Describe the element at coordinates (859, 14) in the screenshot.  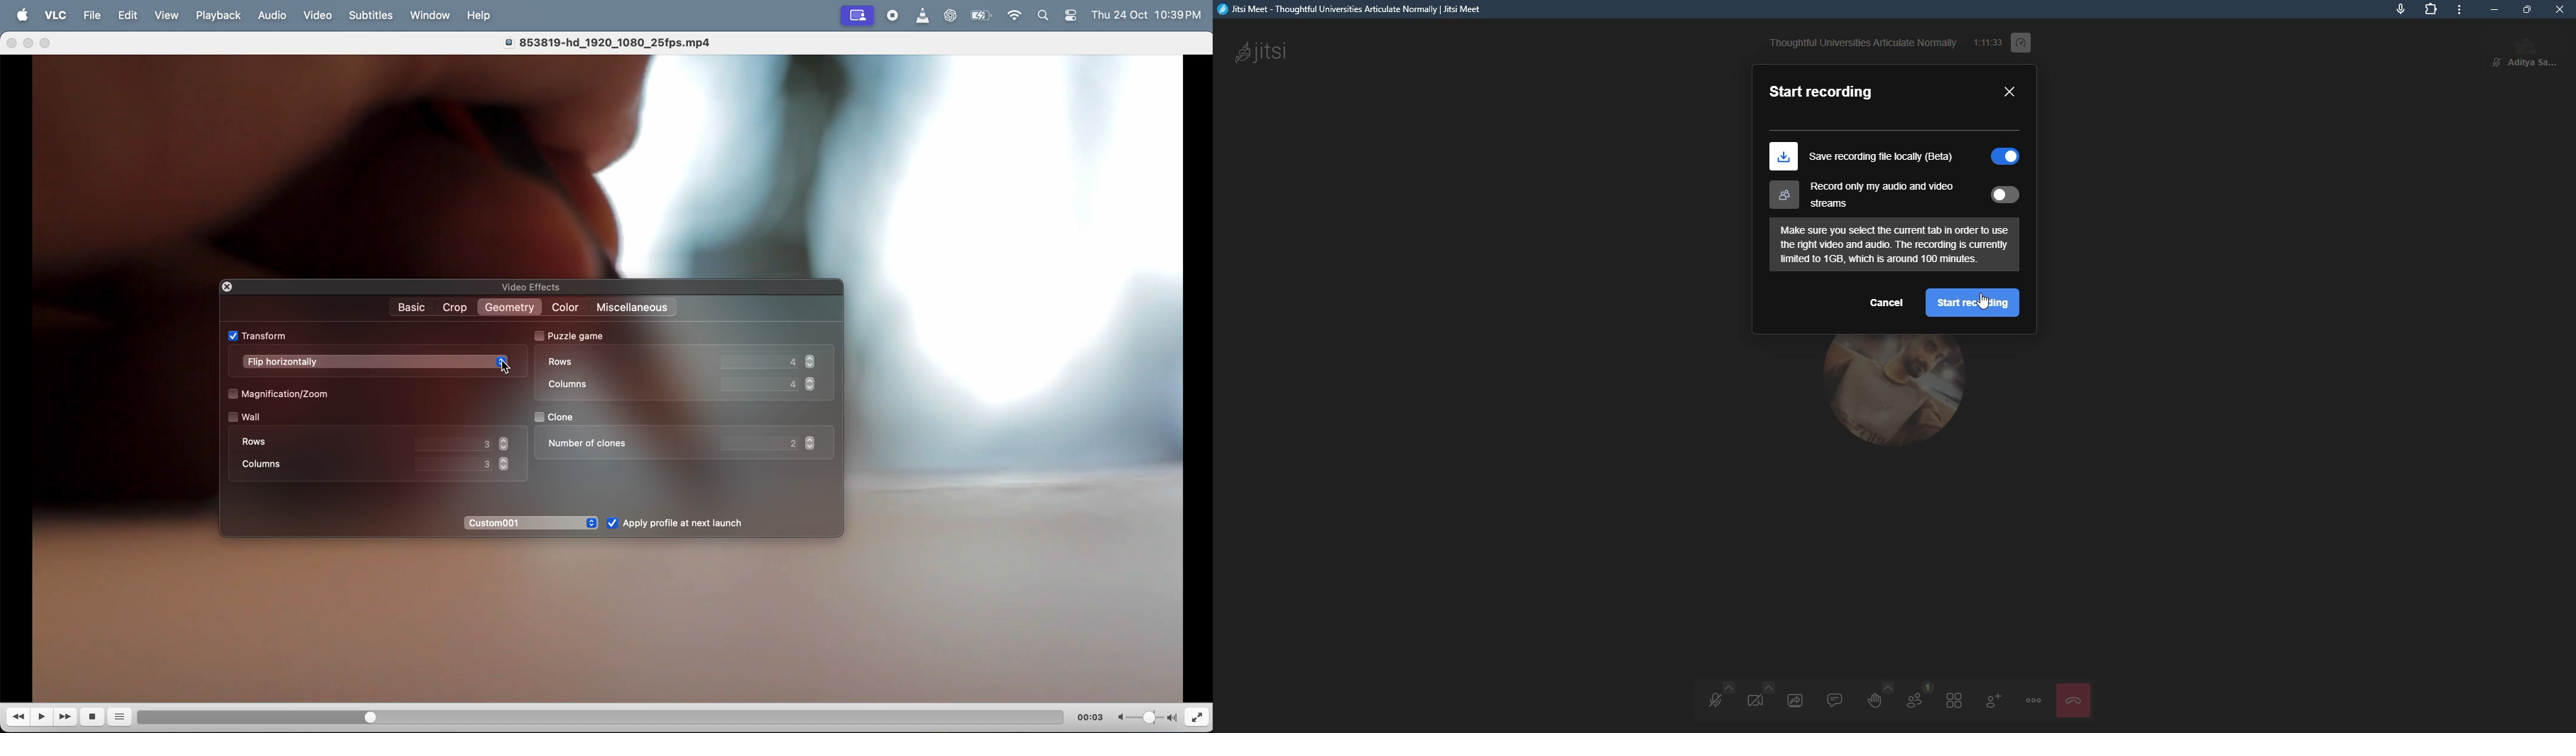
I see `recording window` at that location.